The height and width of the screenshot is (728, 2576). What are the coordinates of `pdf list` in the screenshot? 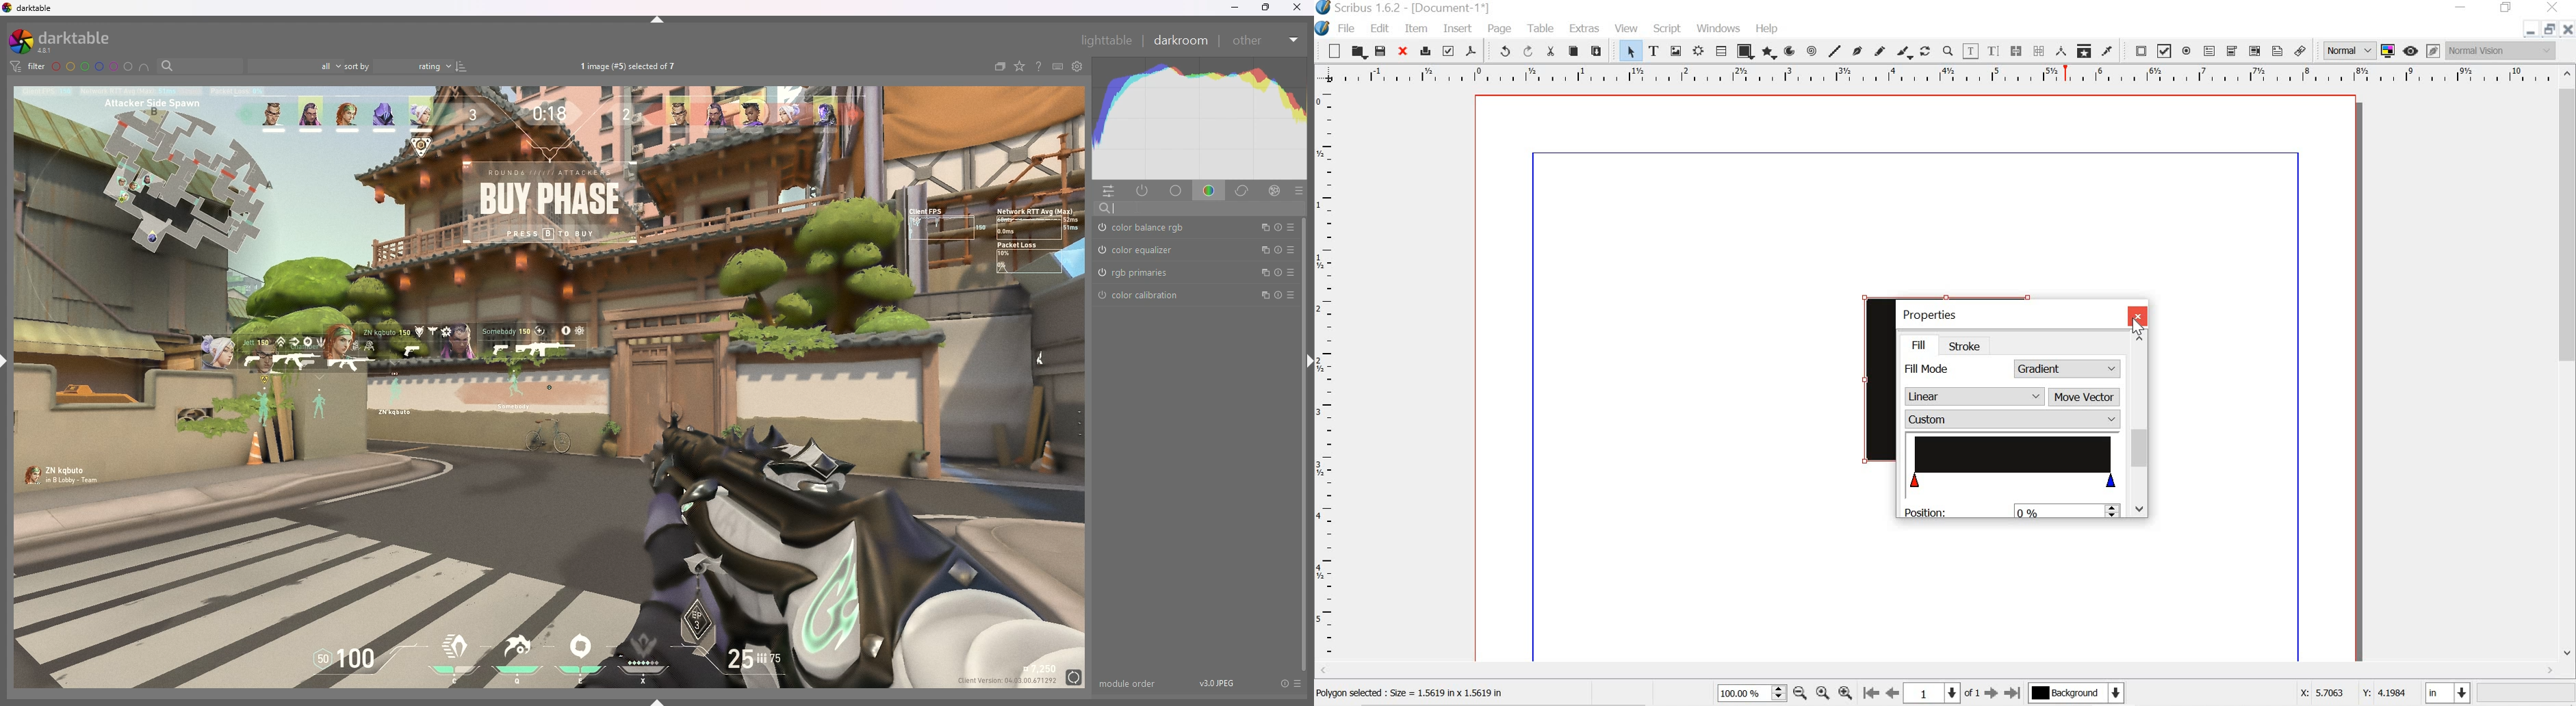 It's located at (2254, 51).